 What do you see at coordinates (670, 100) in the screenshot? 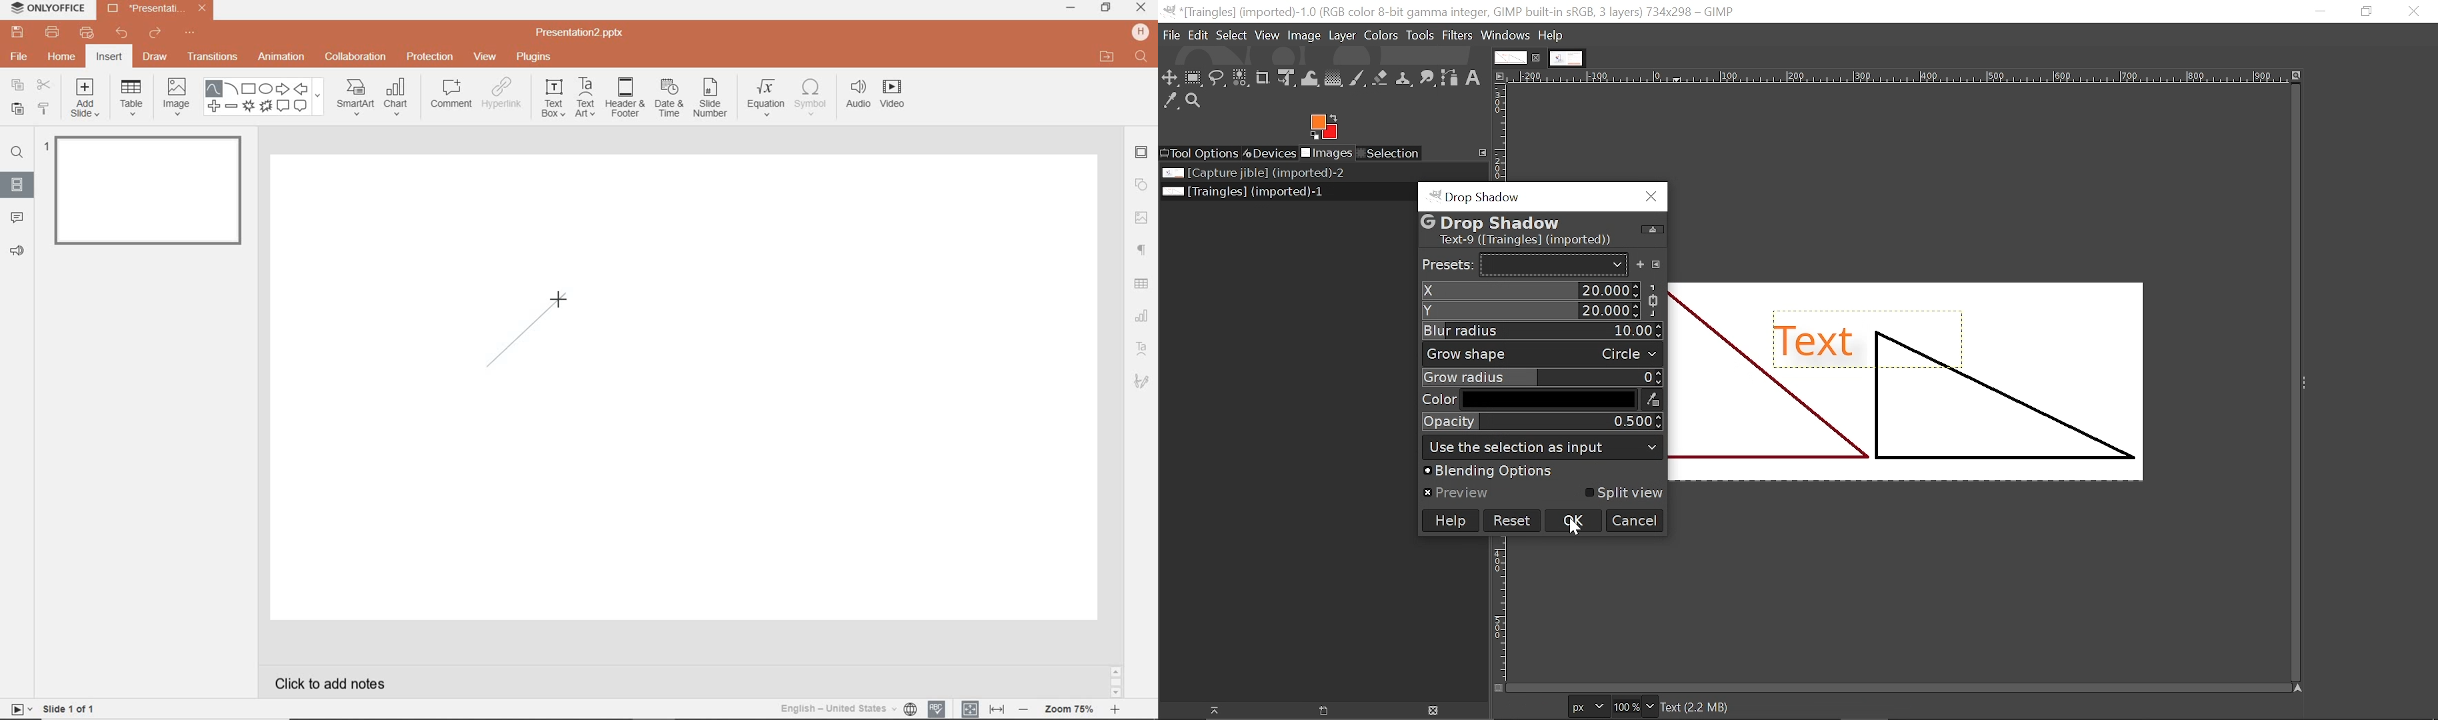
I see `DATE & TIME` at bounding box center [670, 100].